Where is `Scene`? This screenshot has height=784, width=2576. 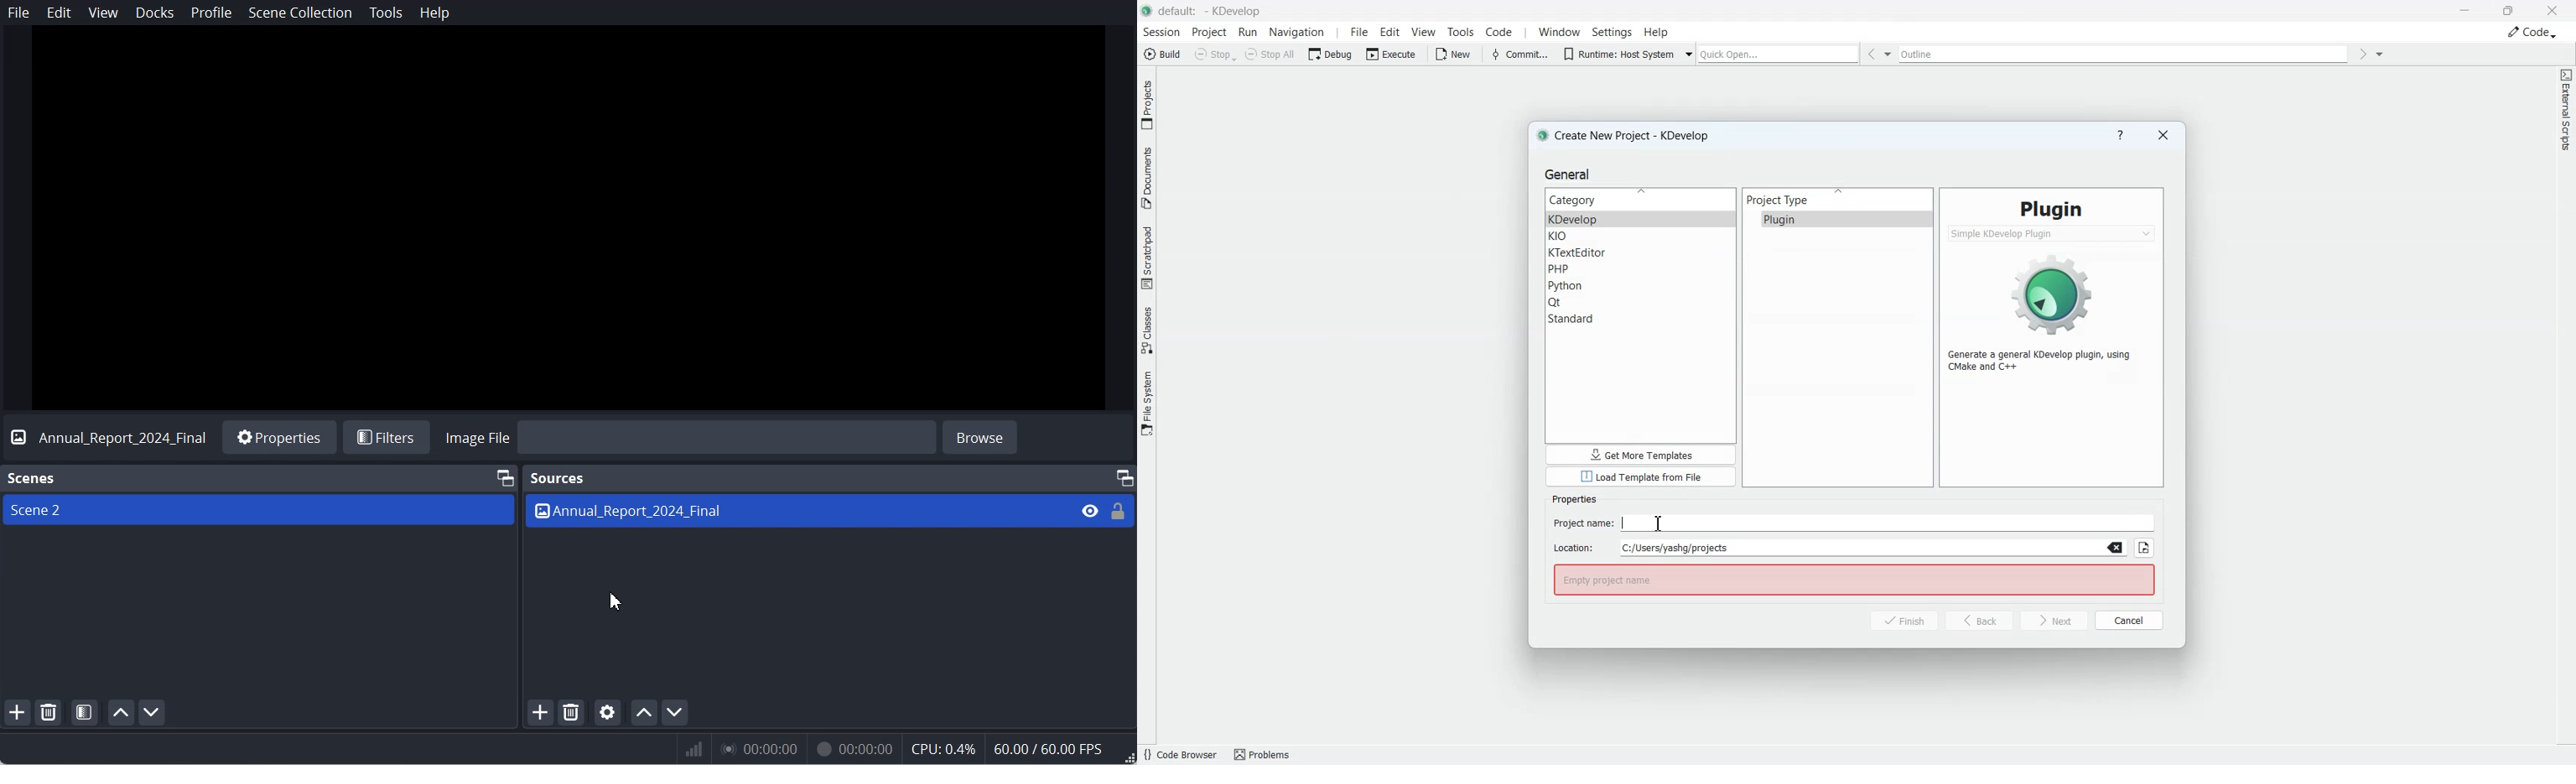 Scene is located at coordinates (258, 510).